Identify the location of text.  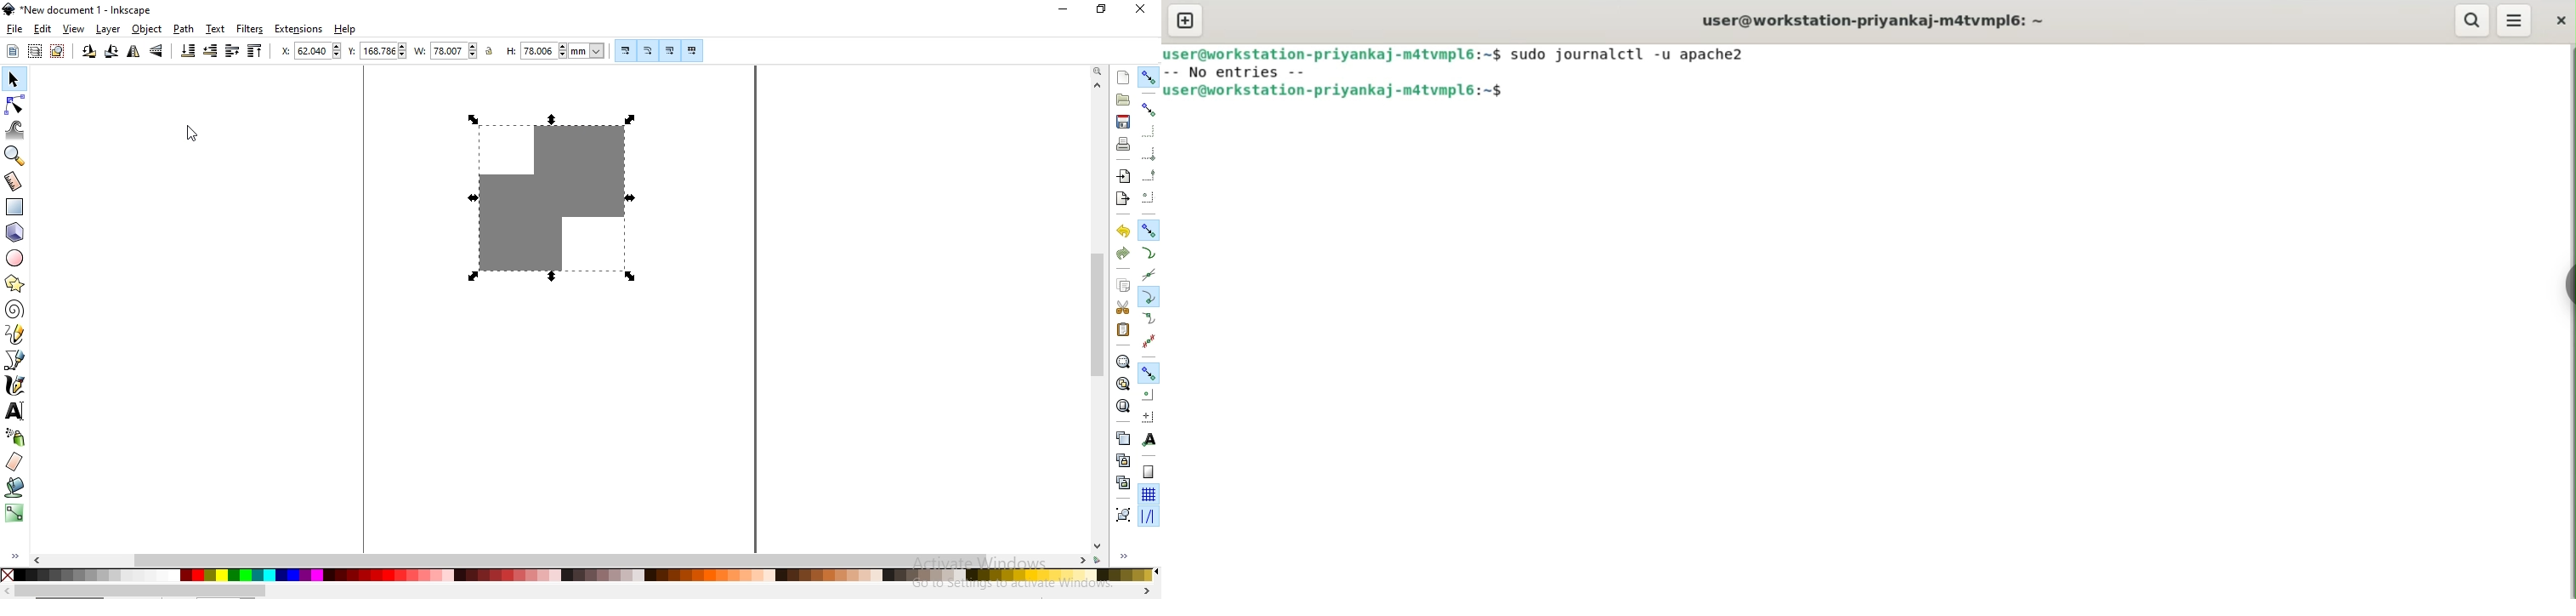
(215, 28).